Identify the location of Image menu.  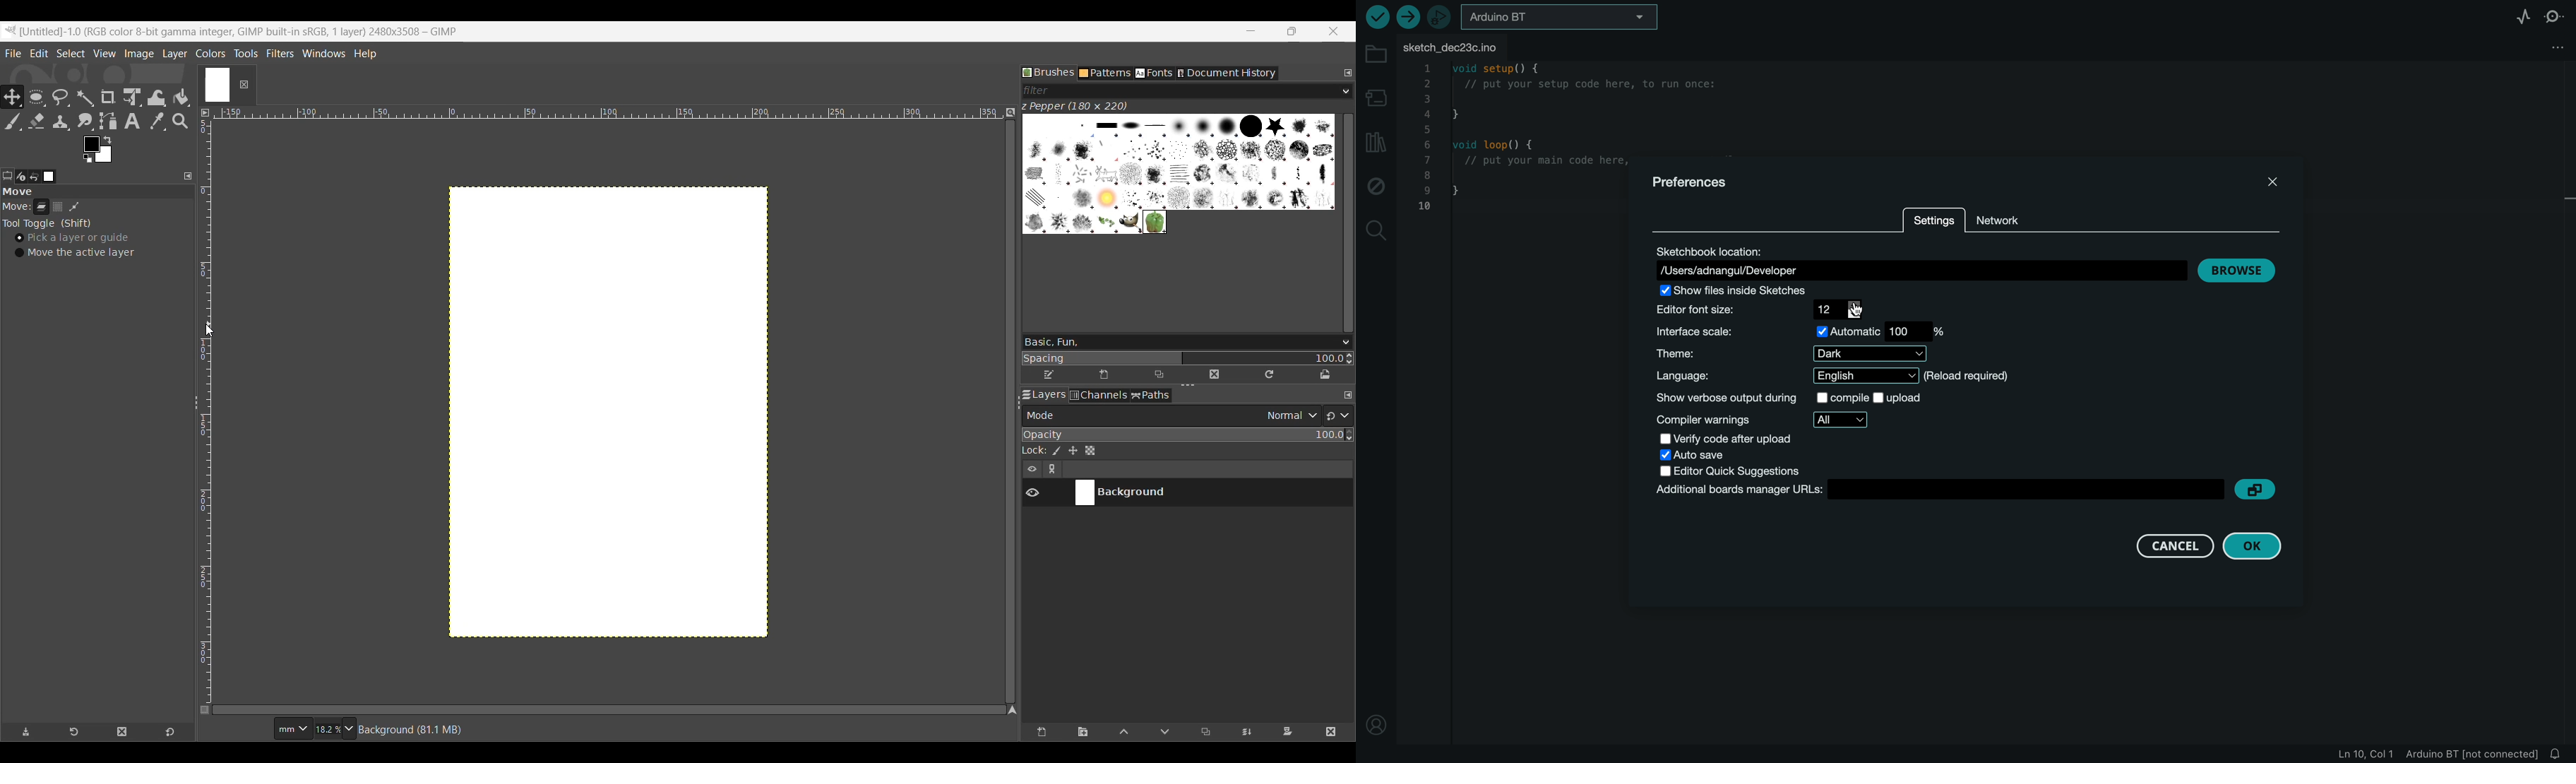
(139, 54).